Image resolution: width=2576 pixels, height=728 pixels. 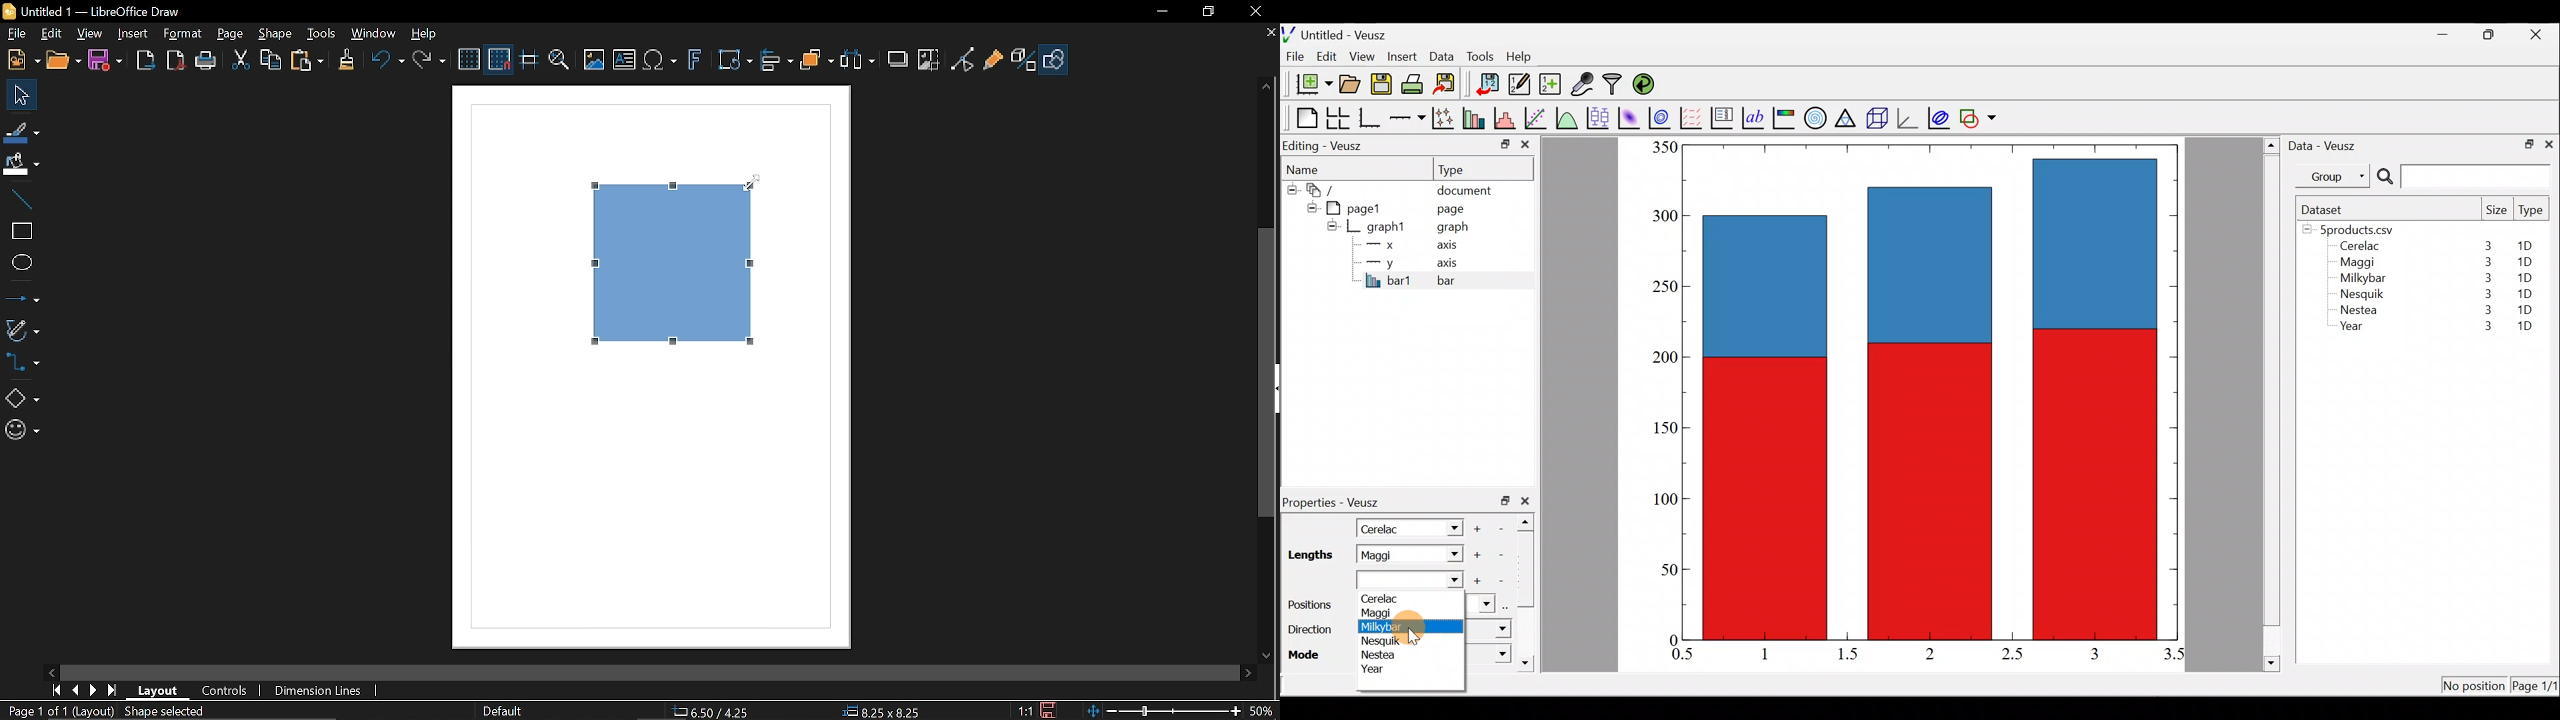 I want to click on Type, so click(x=1463, y=169).